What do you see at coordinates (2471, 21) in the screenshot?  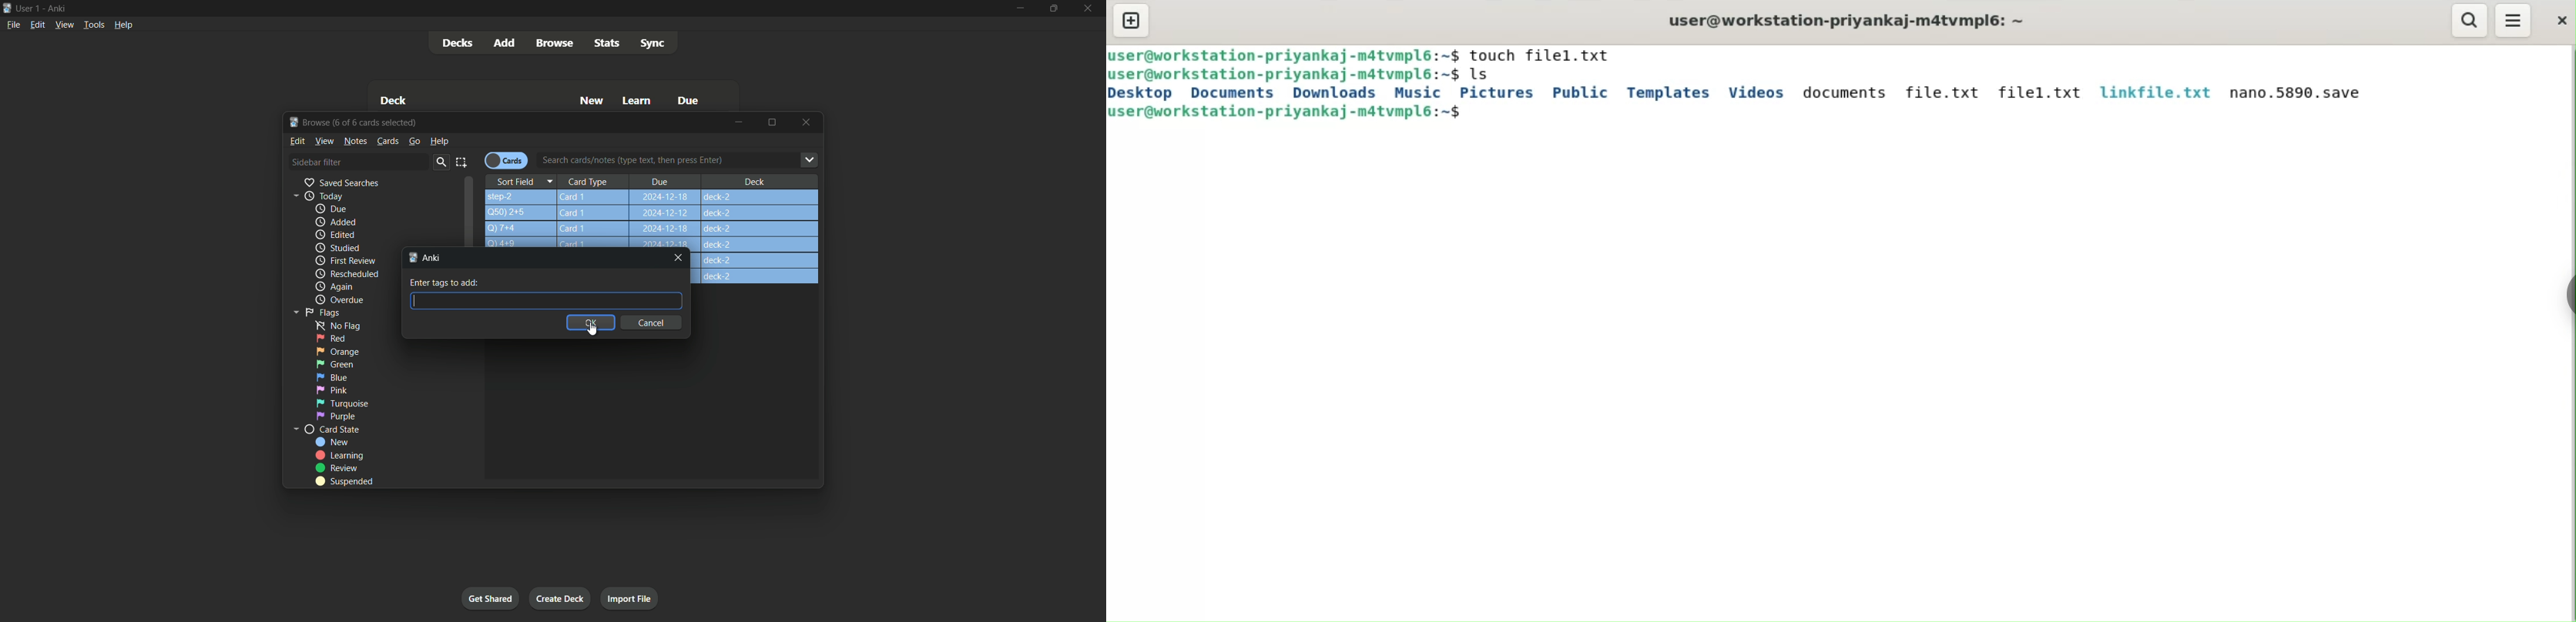 I see `search` at bounding box center [2471, 21].